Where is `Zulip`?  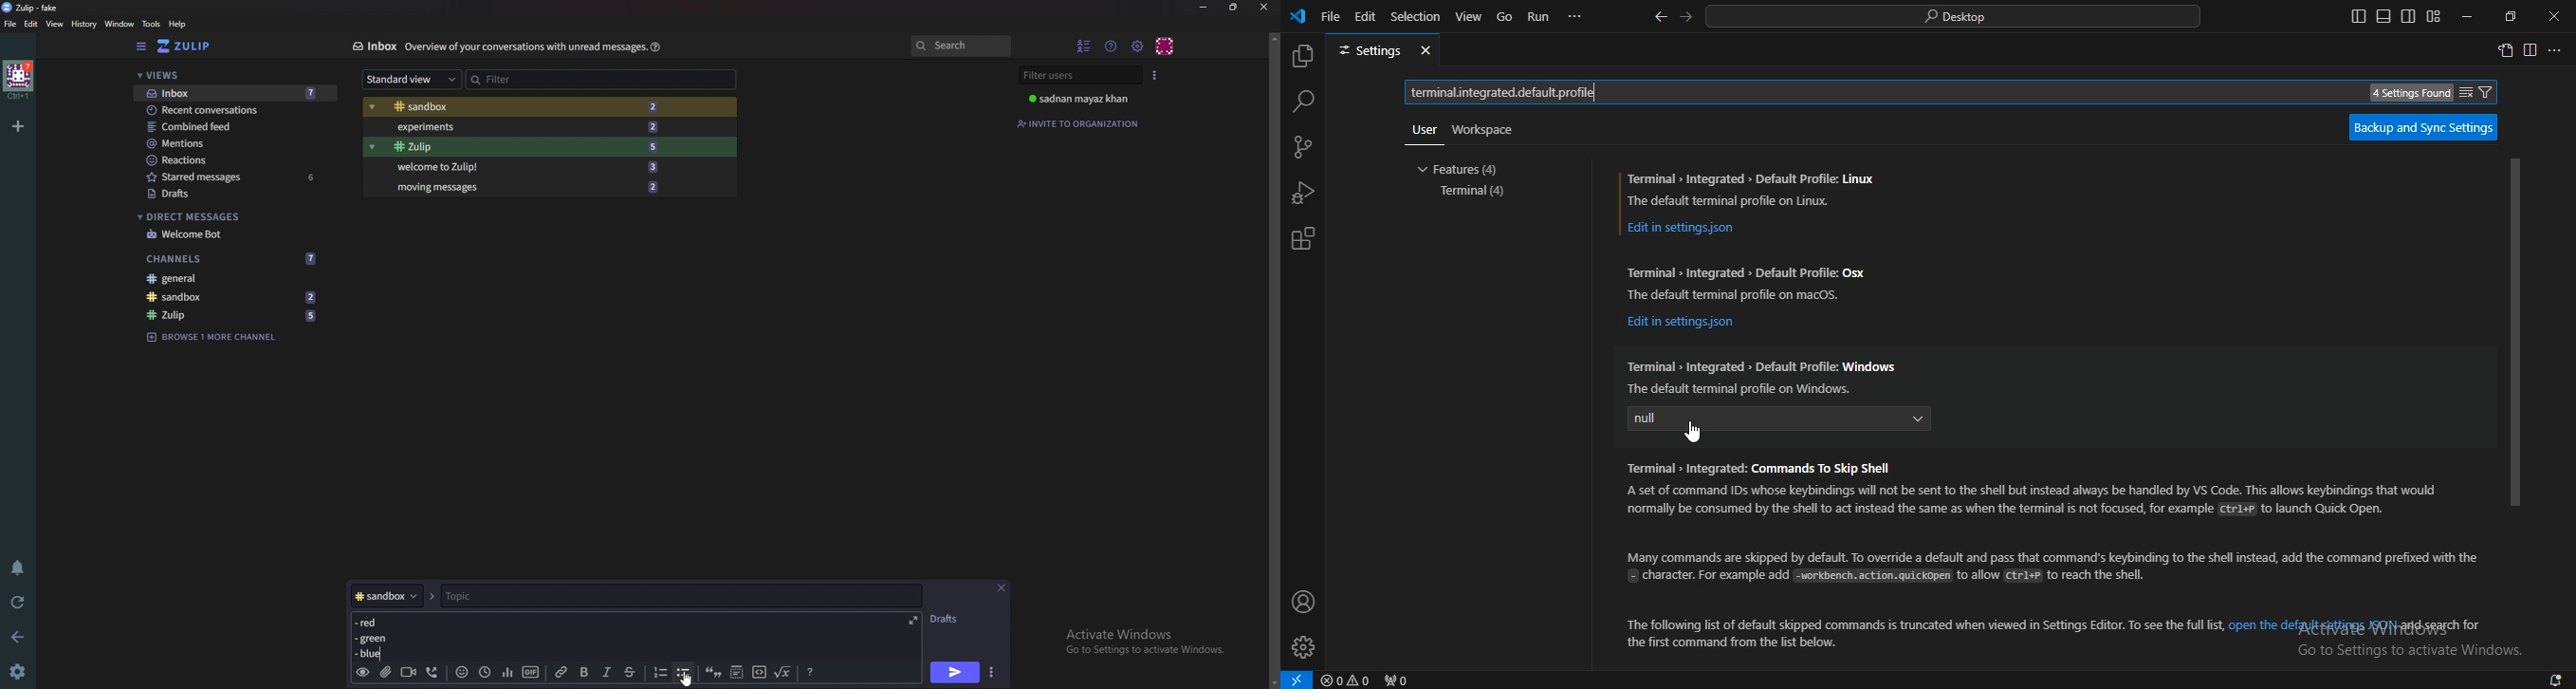 Zulip is located at coordinates (524, 147).